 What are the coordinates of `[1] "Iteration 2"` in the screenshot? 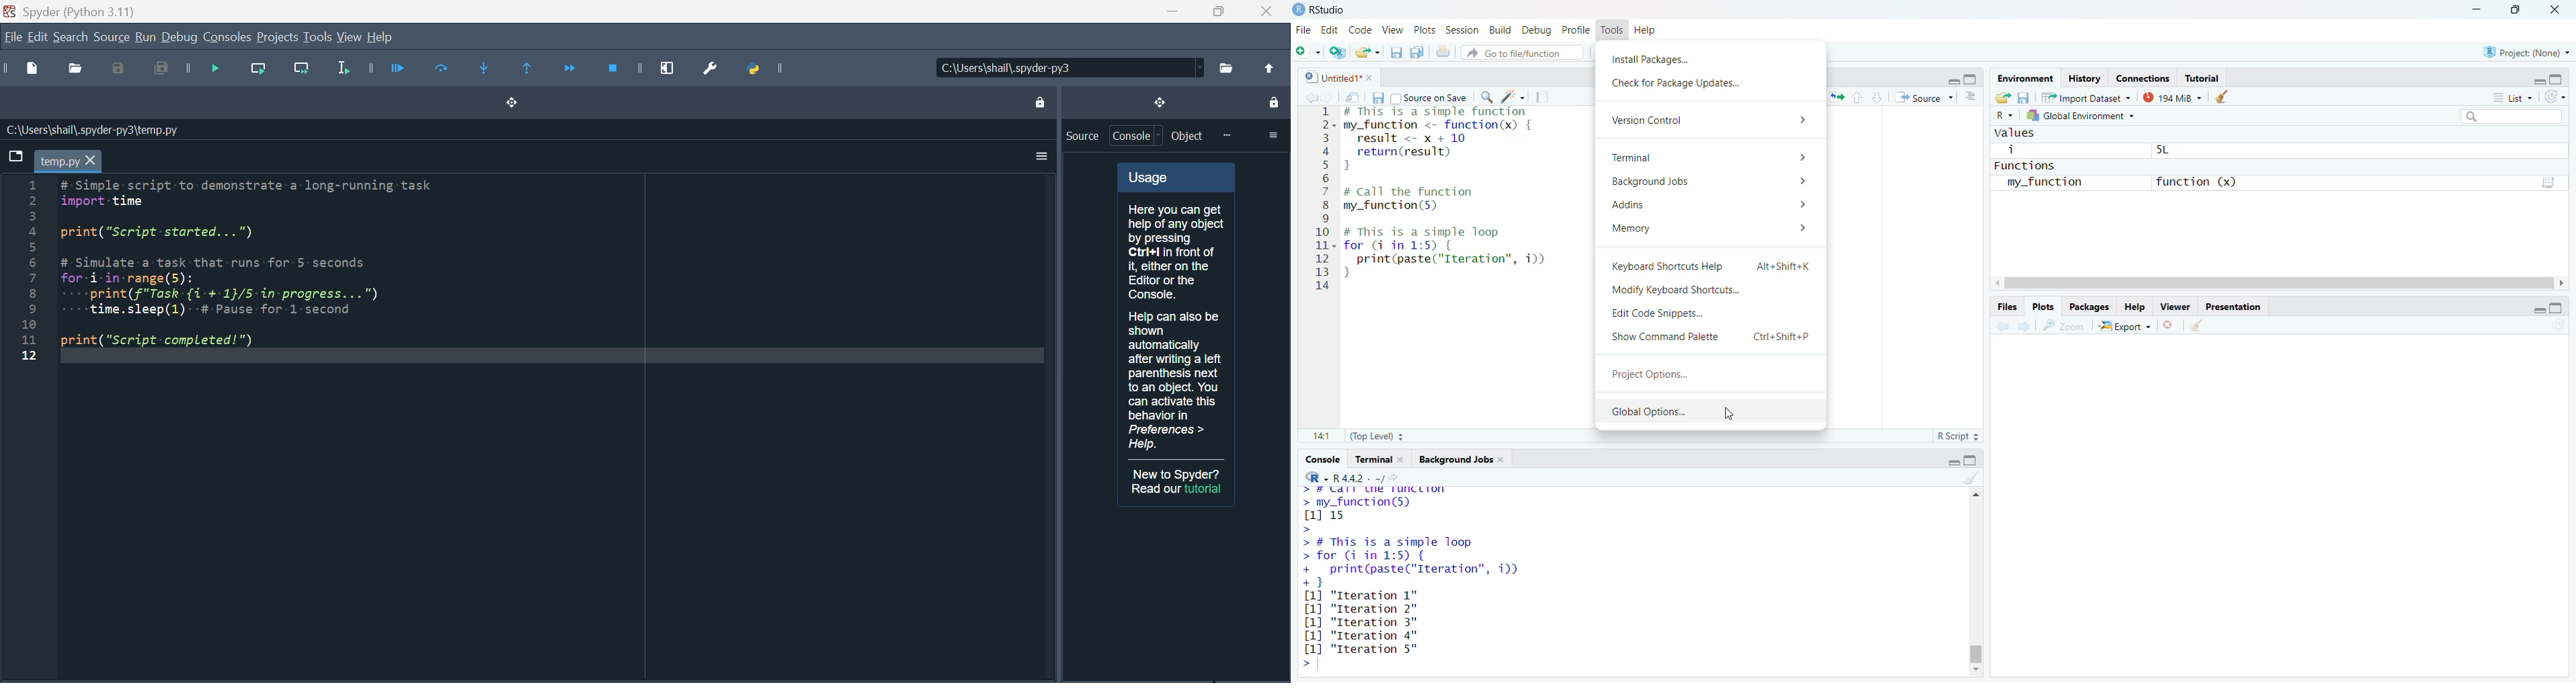 It's located at (1364, 609).